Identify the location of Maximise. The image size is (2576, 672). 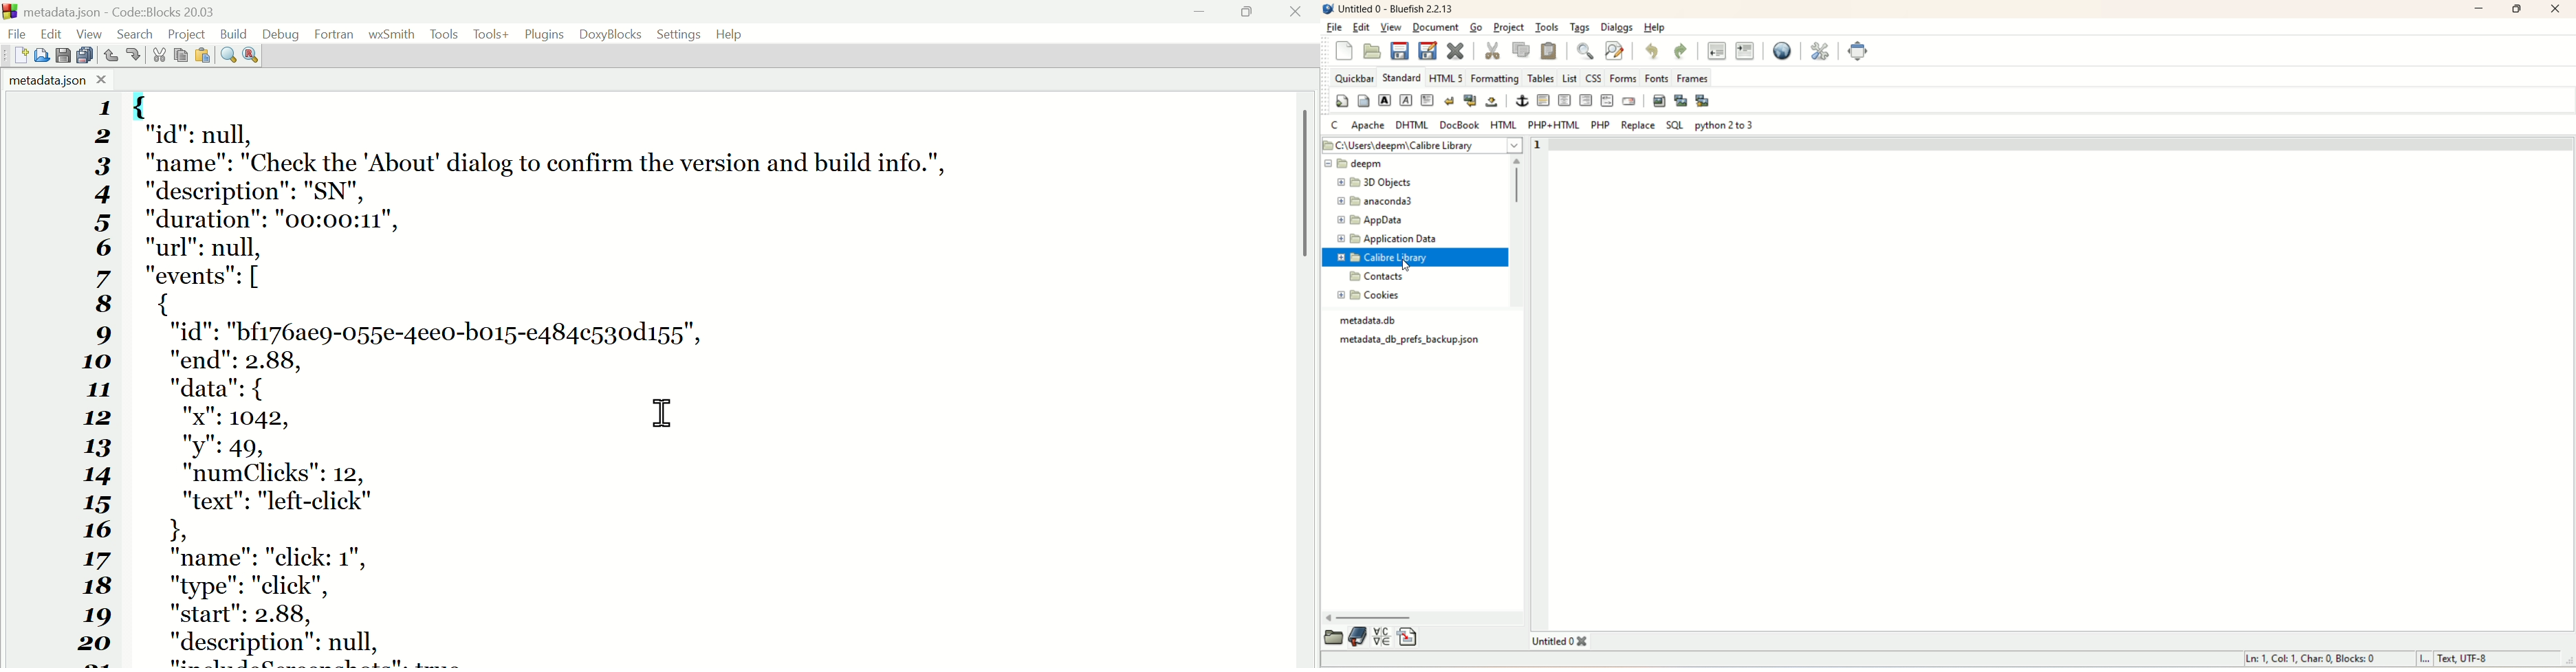
(1249, 13).